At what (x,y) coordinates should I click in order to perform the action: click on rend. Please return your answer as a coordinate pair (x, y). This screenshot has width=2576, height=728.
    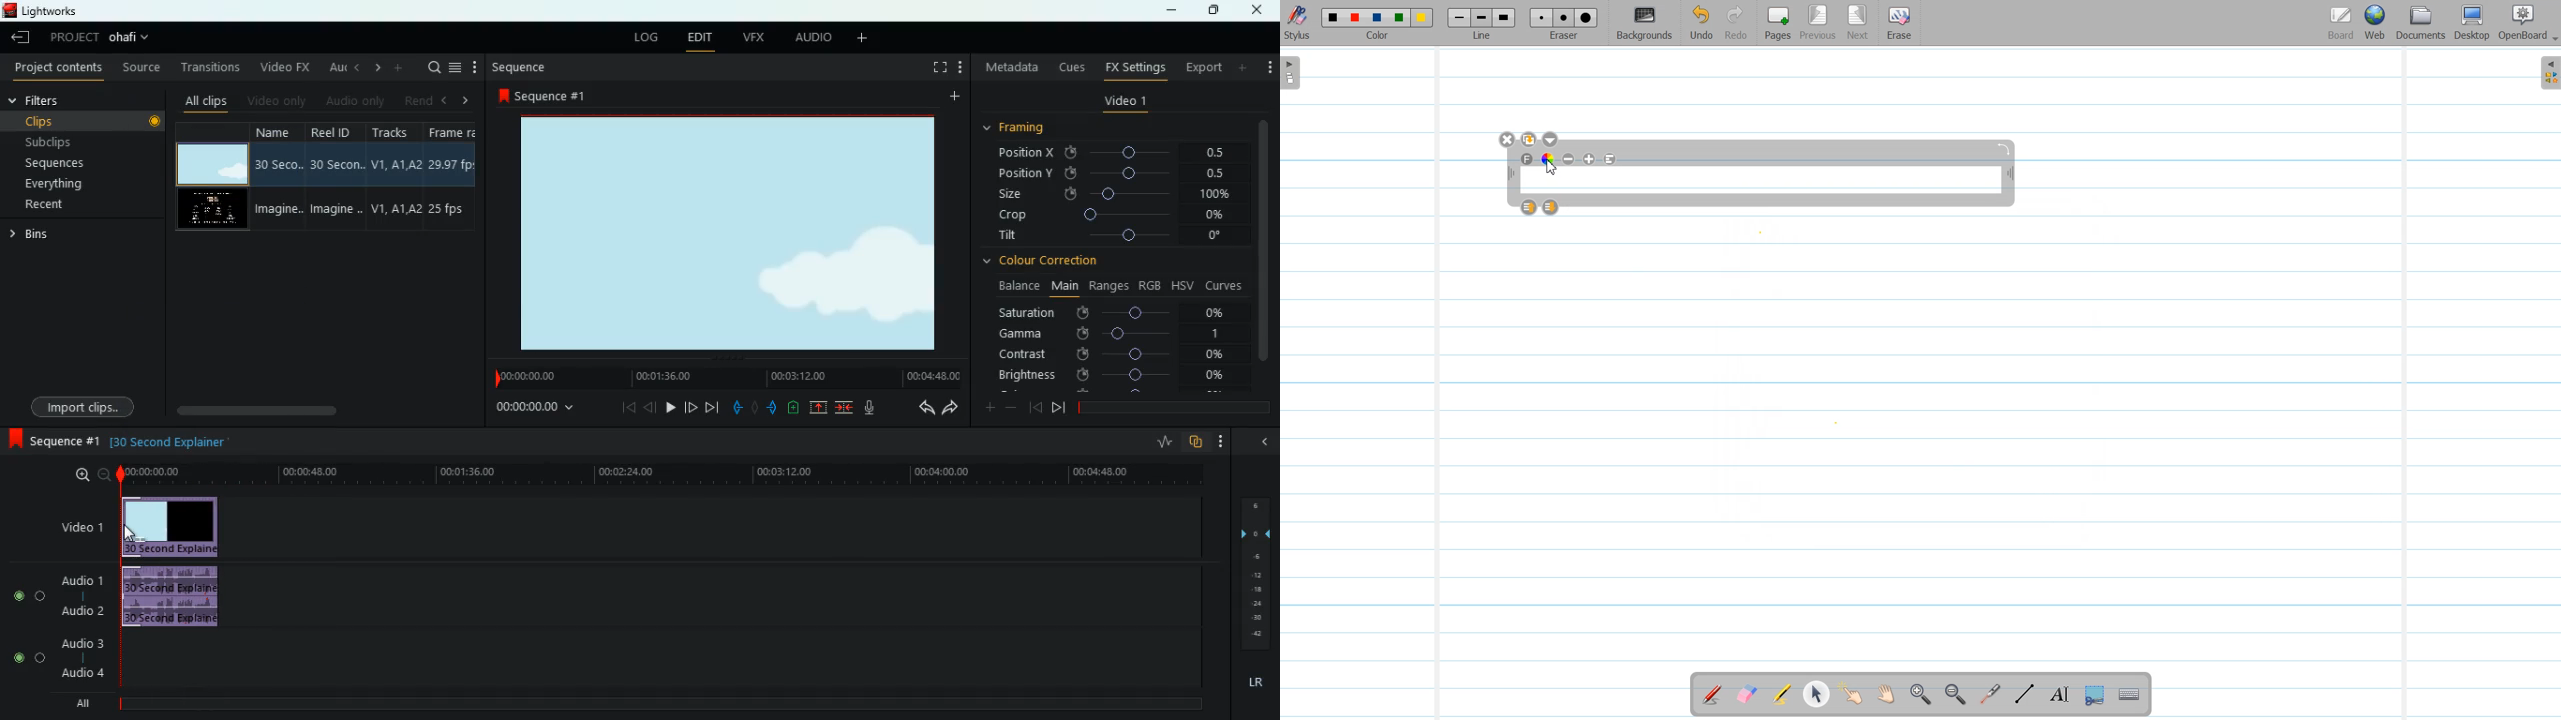
    Looking at the image, I should click on (416, 99).